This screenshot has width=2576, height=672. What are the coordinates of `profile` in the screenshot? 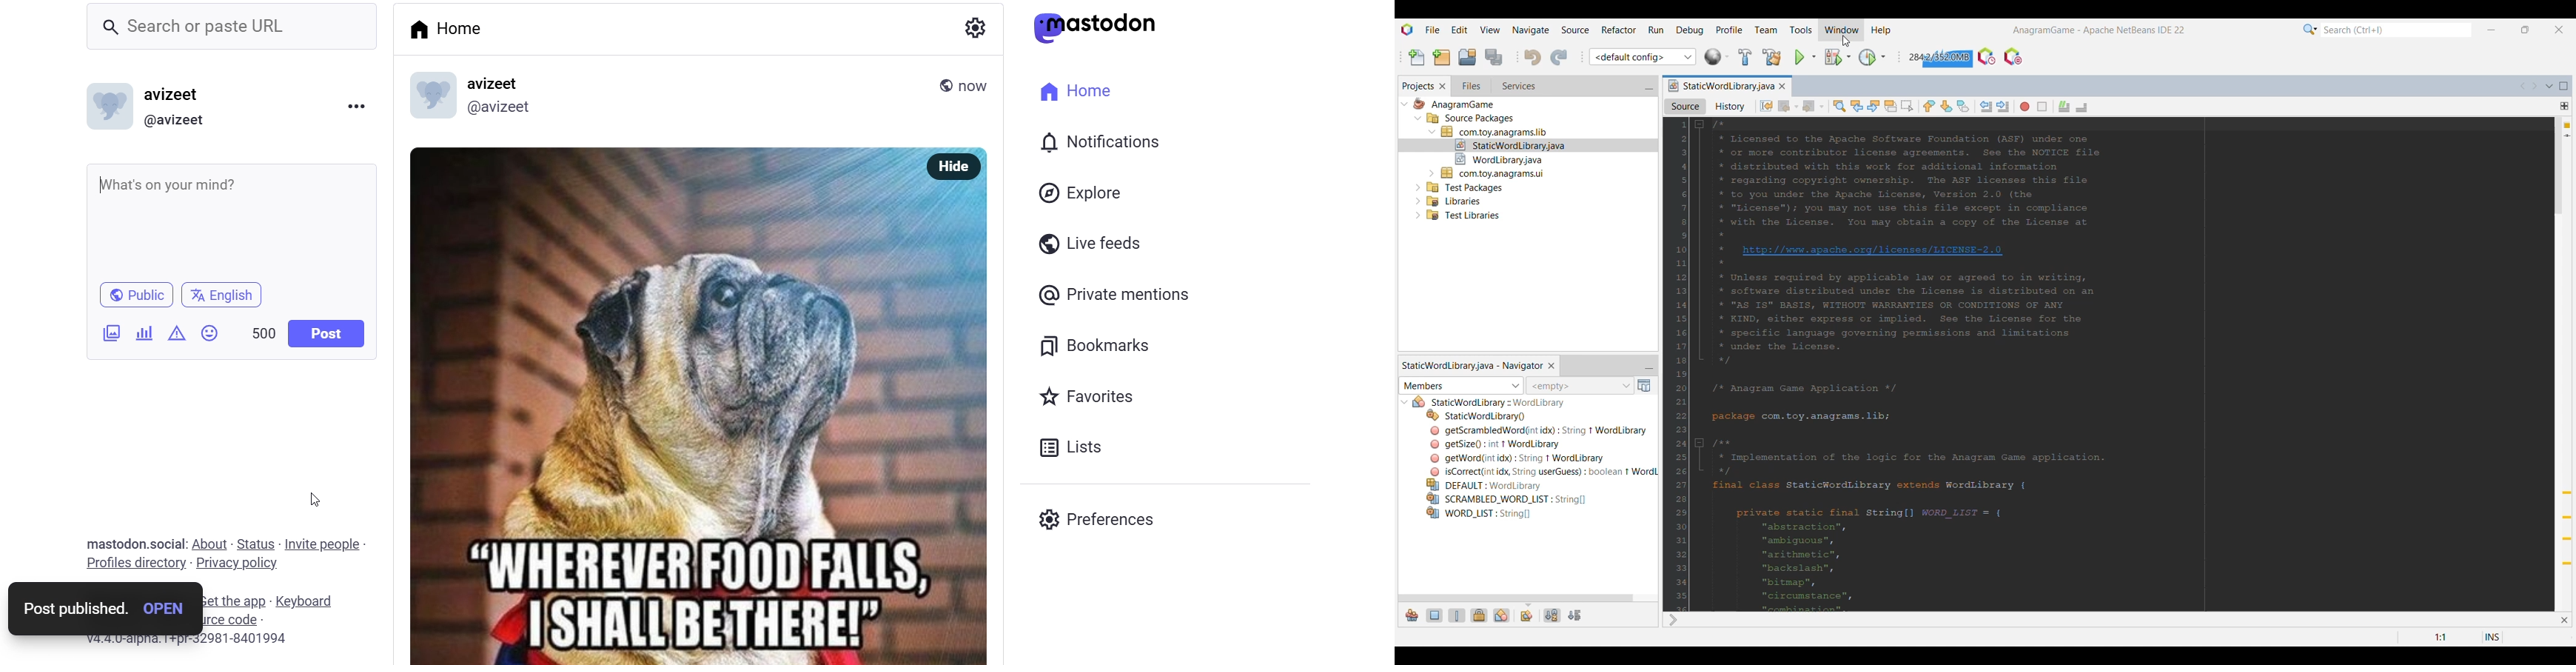 It's located at (133, 563).